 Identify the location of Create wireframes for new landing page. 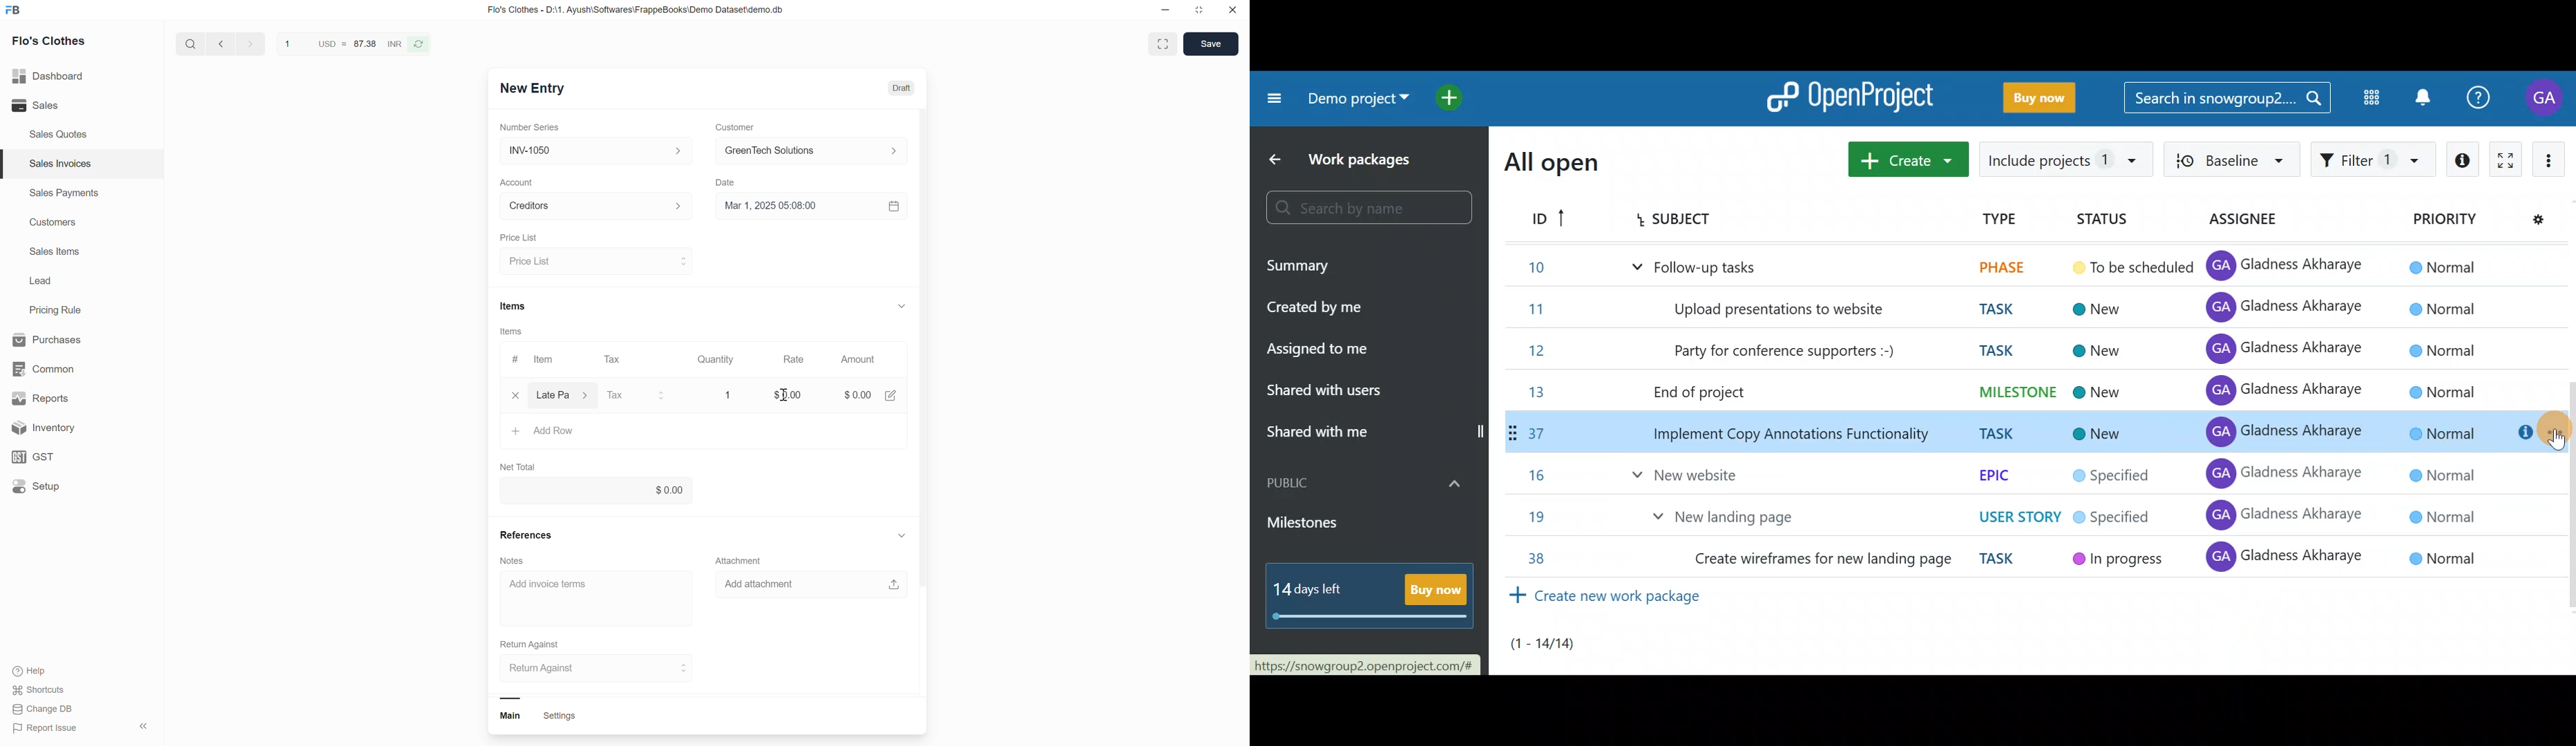
(1824, 562).